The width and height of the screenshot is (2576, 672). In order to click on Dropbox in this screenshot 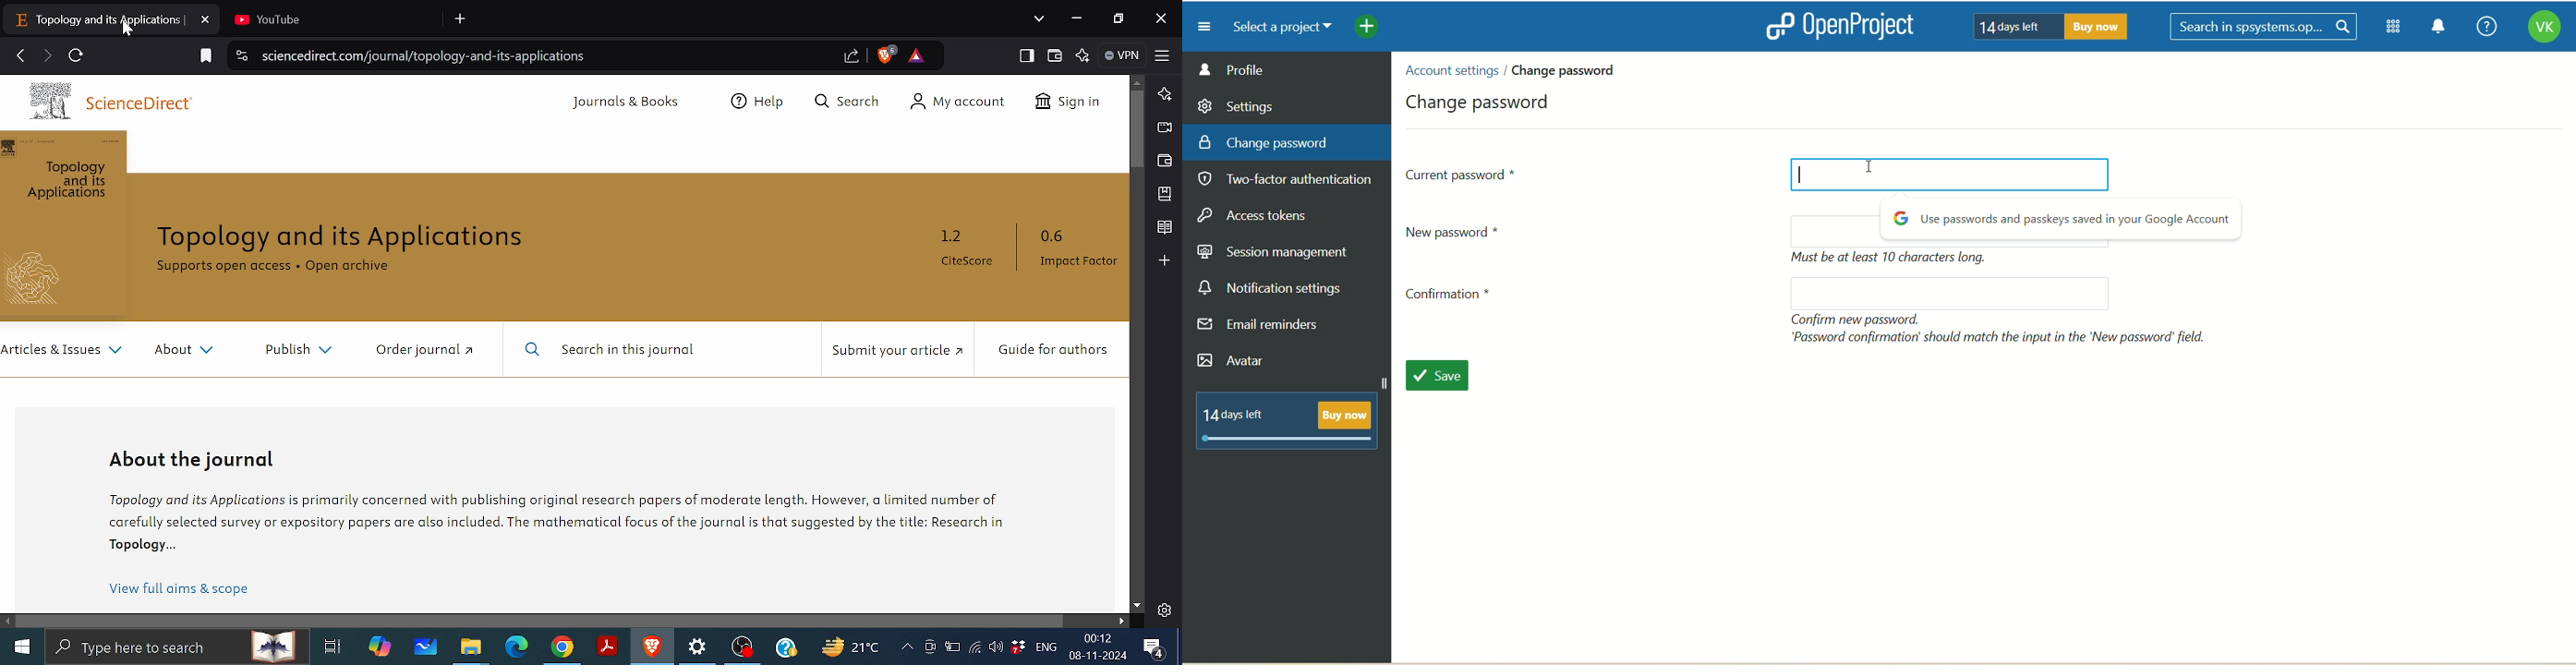, I will do `click(1017, 647)`.